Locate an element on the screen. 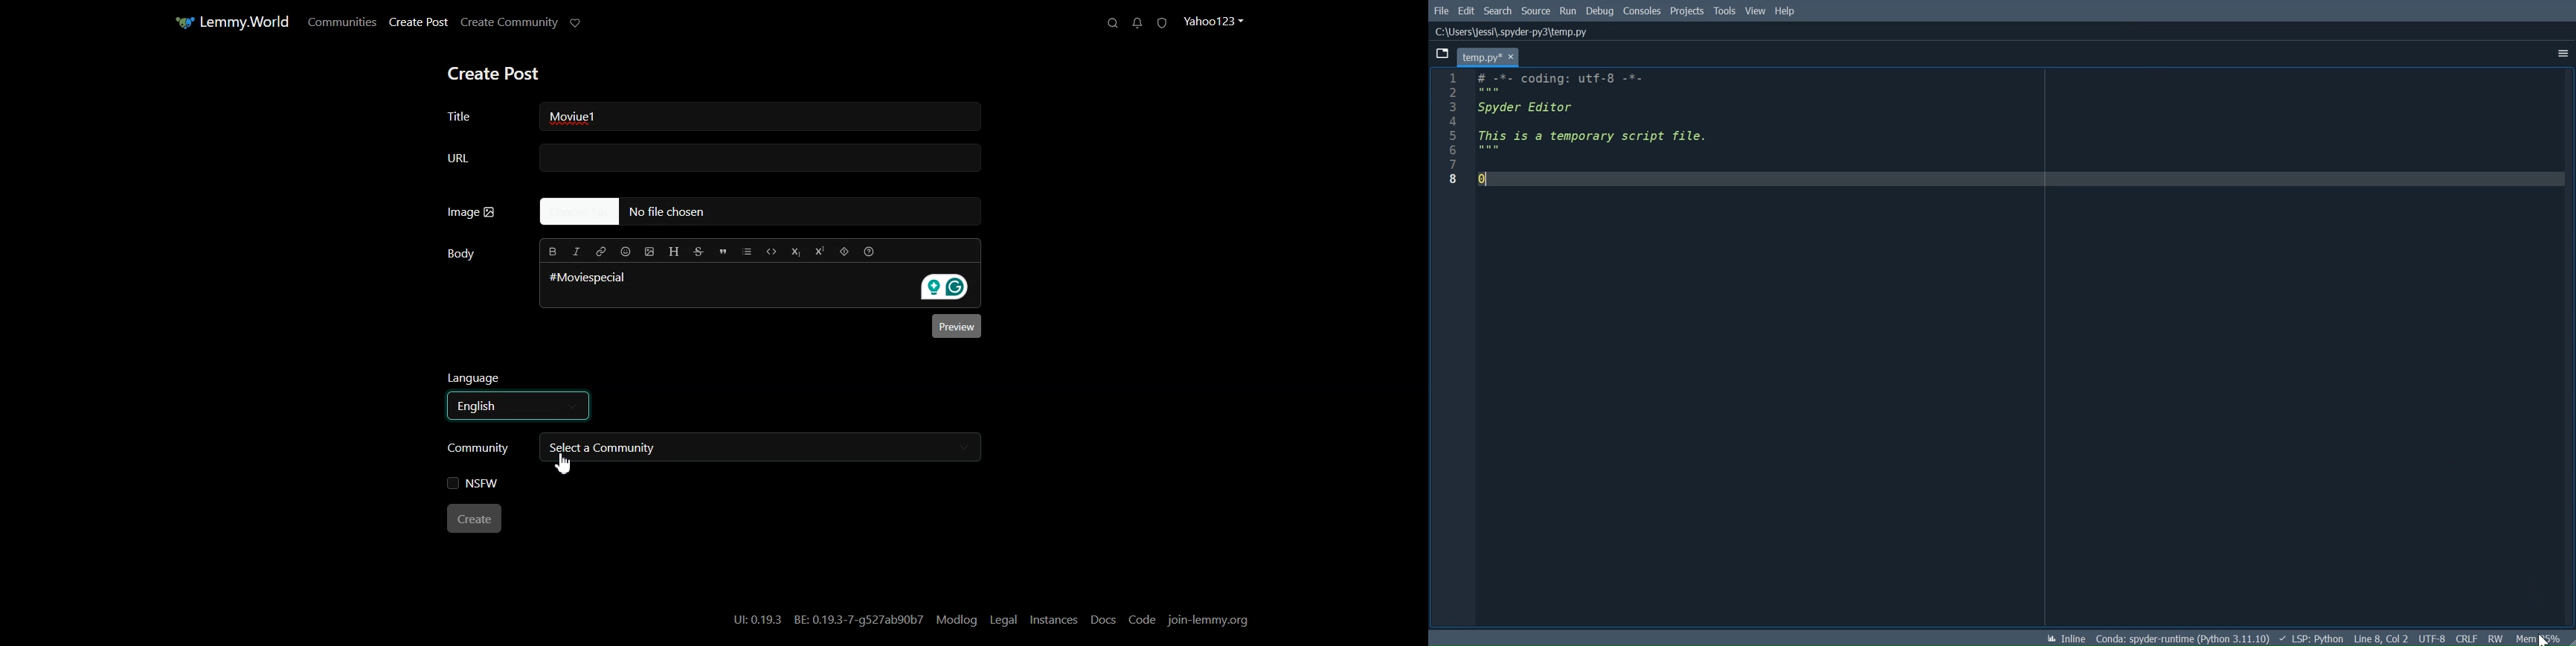 The image size is (2576, 672). Source is located at coordinates (1535, 11).